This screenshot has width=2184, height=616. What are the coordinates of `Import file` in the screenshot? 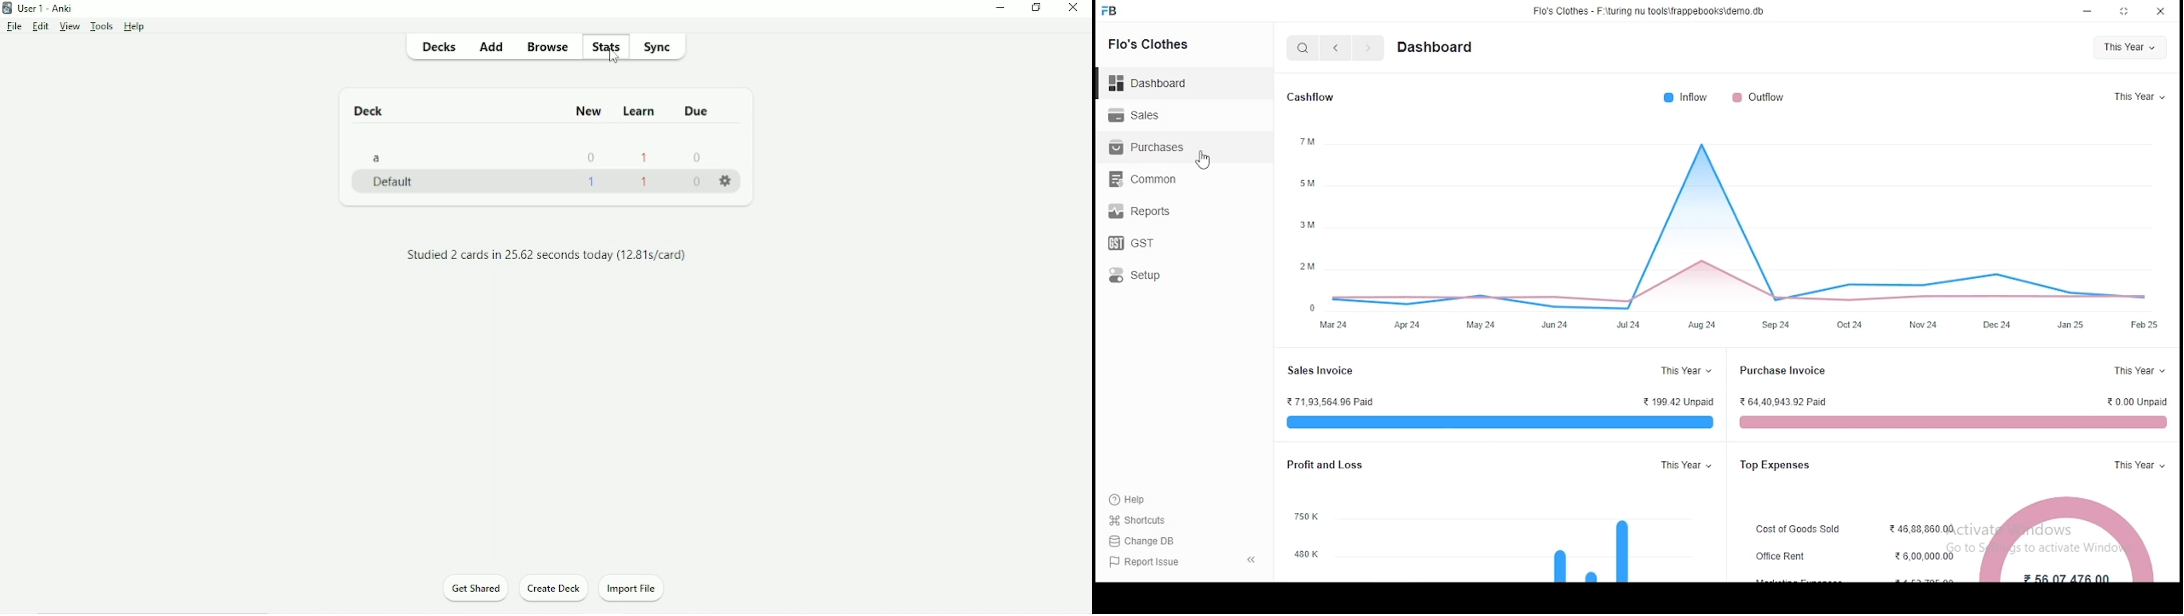 It's located at (625, 588).